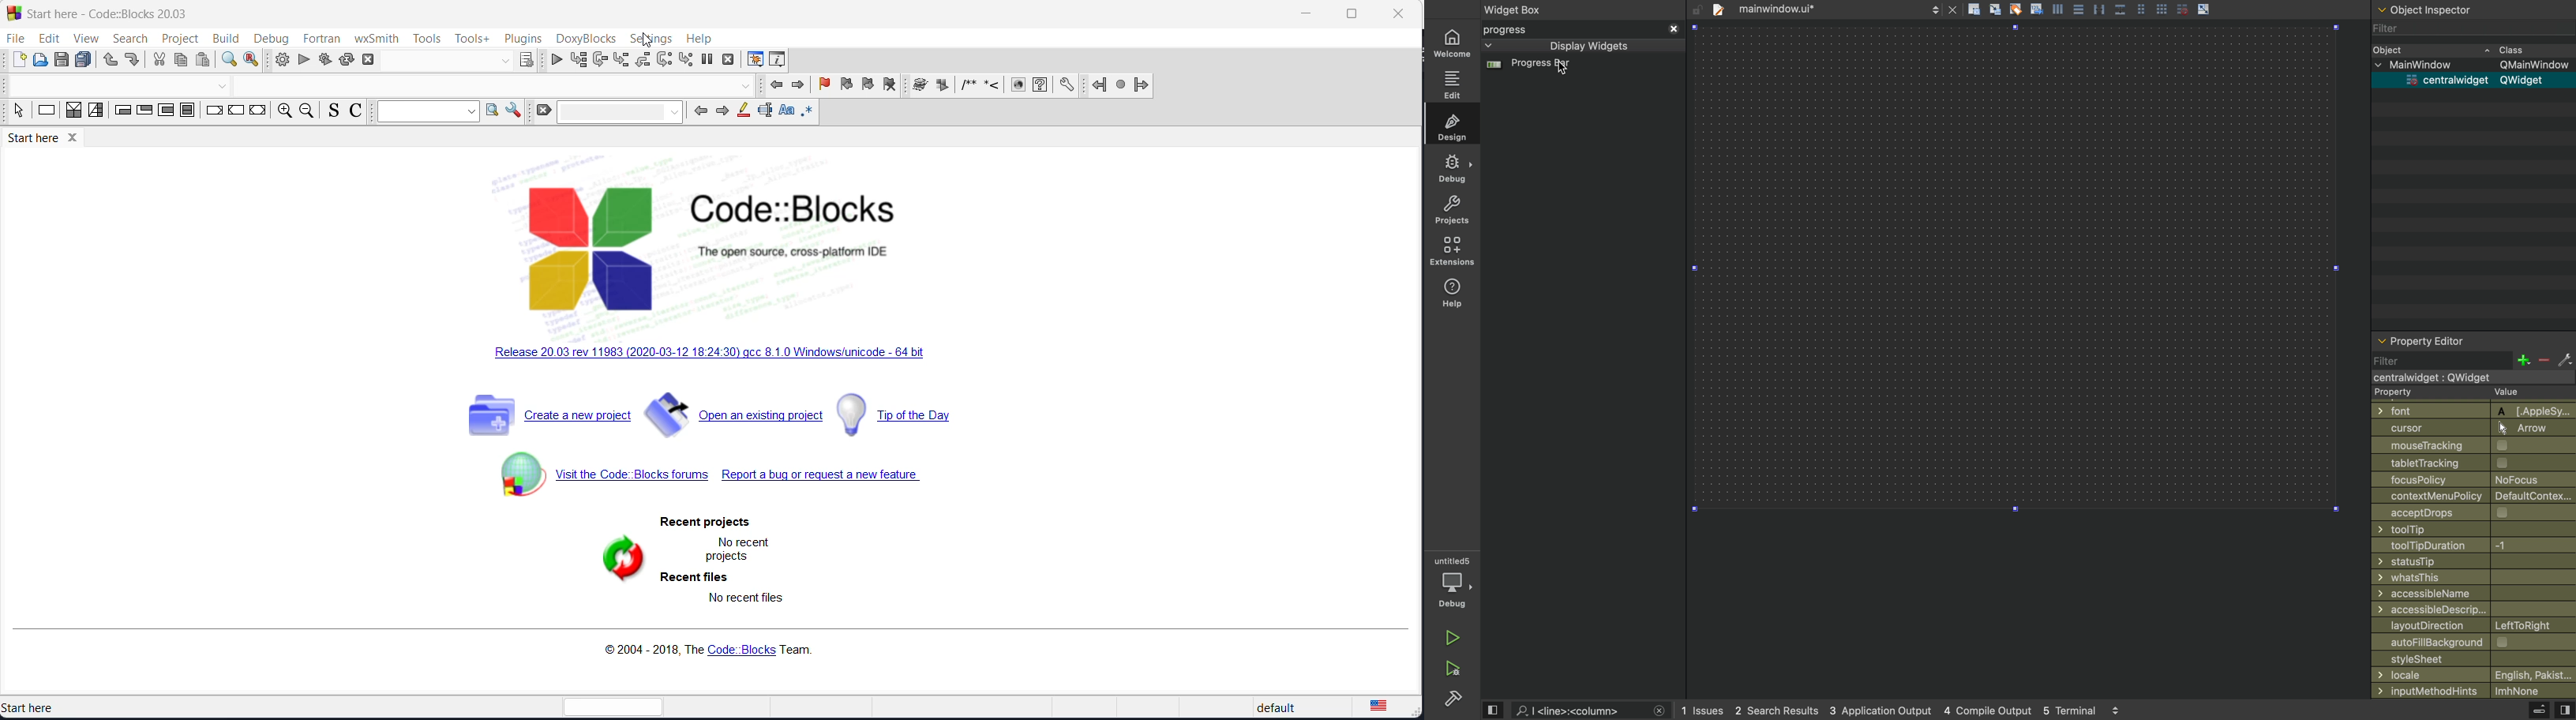 The image size is (2576, 728). I want to click on zoom out, so click(305, 111).